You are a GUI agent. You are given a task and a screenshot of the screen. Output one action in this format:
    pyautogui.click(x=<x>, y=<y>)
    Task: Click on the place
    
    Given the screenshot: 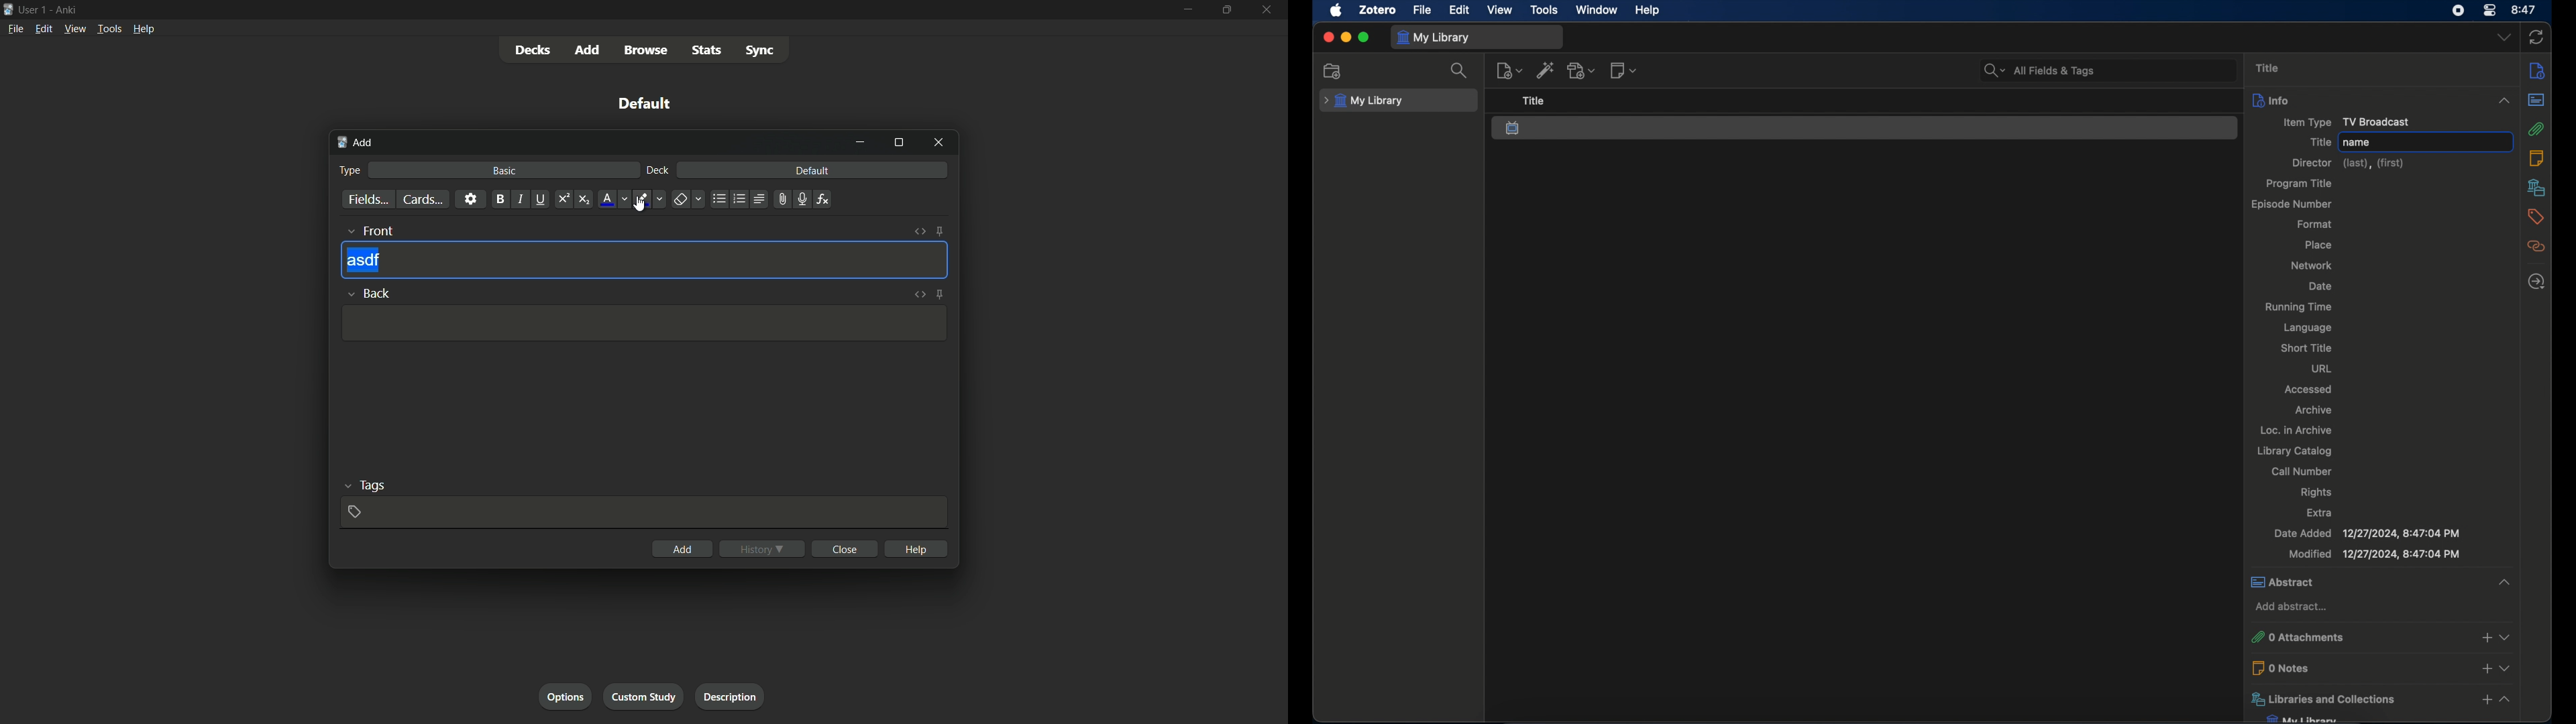 What is the action you would take?
    pyautogui.click(x=2318, y=245)
    